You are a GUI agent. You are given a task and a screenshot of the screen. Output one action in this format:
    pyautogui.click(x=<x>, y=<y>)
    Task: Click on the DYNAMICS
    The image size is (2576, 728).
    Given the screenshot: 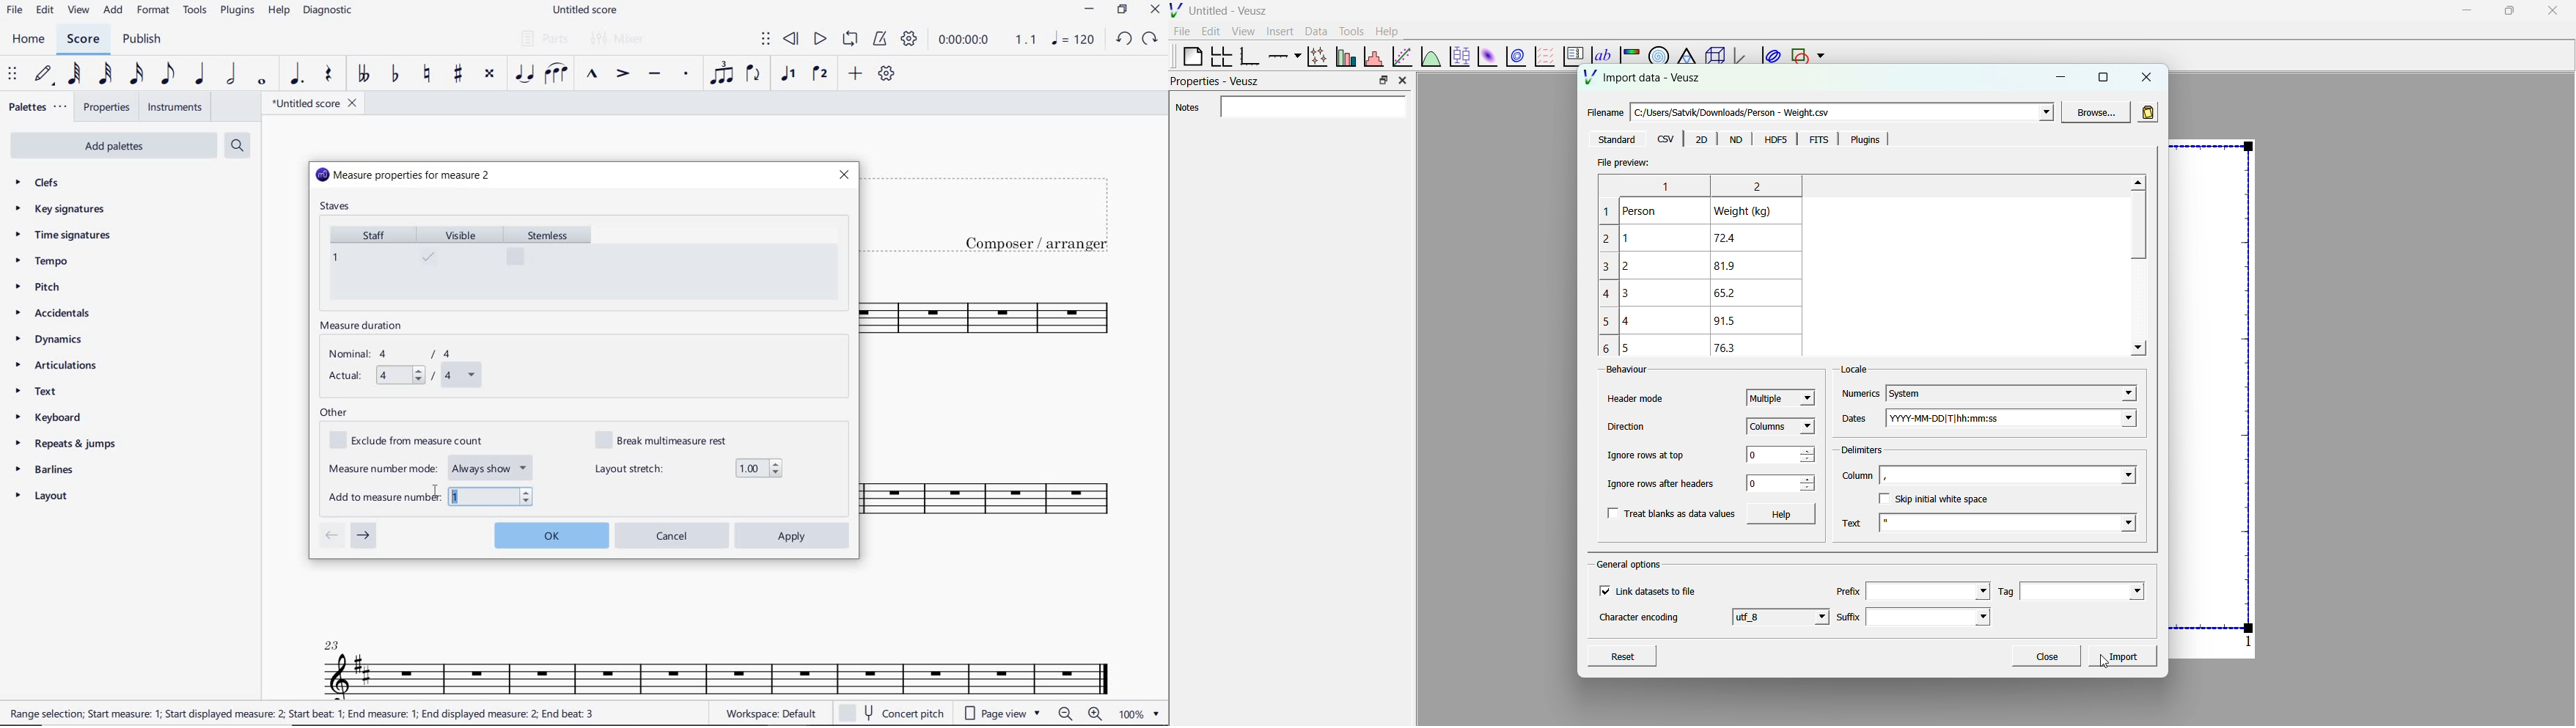 What is the action you would take?
    pyautogui.click(x=56, y=340)
    